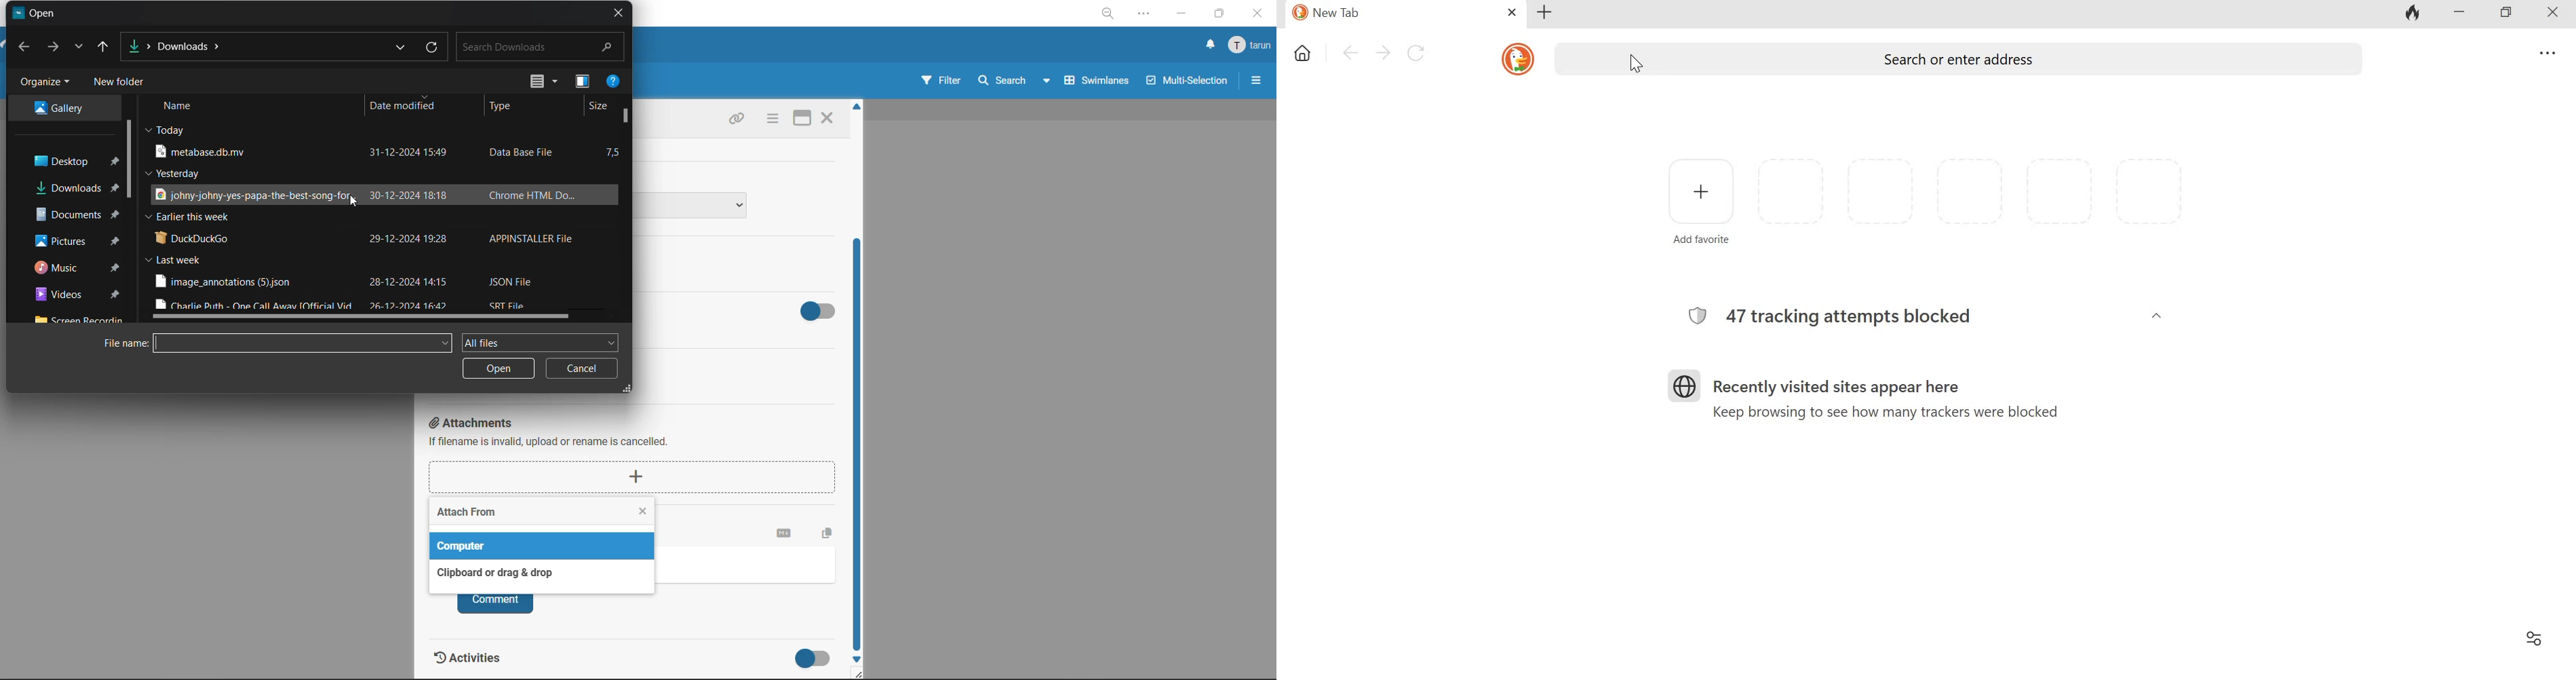 This screenshot has height=700, width=2576. Describe the element at coordinates (182, 42) in the screenshot. I see `file path` at that location.